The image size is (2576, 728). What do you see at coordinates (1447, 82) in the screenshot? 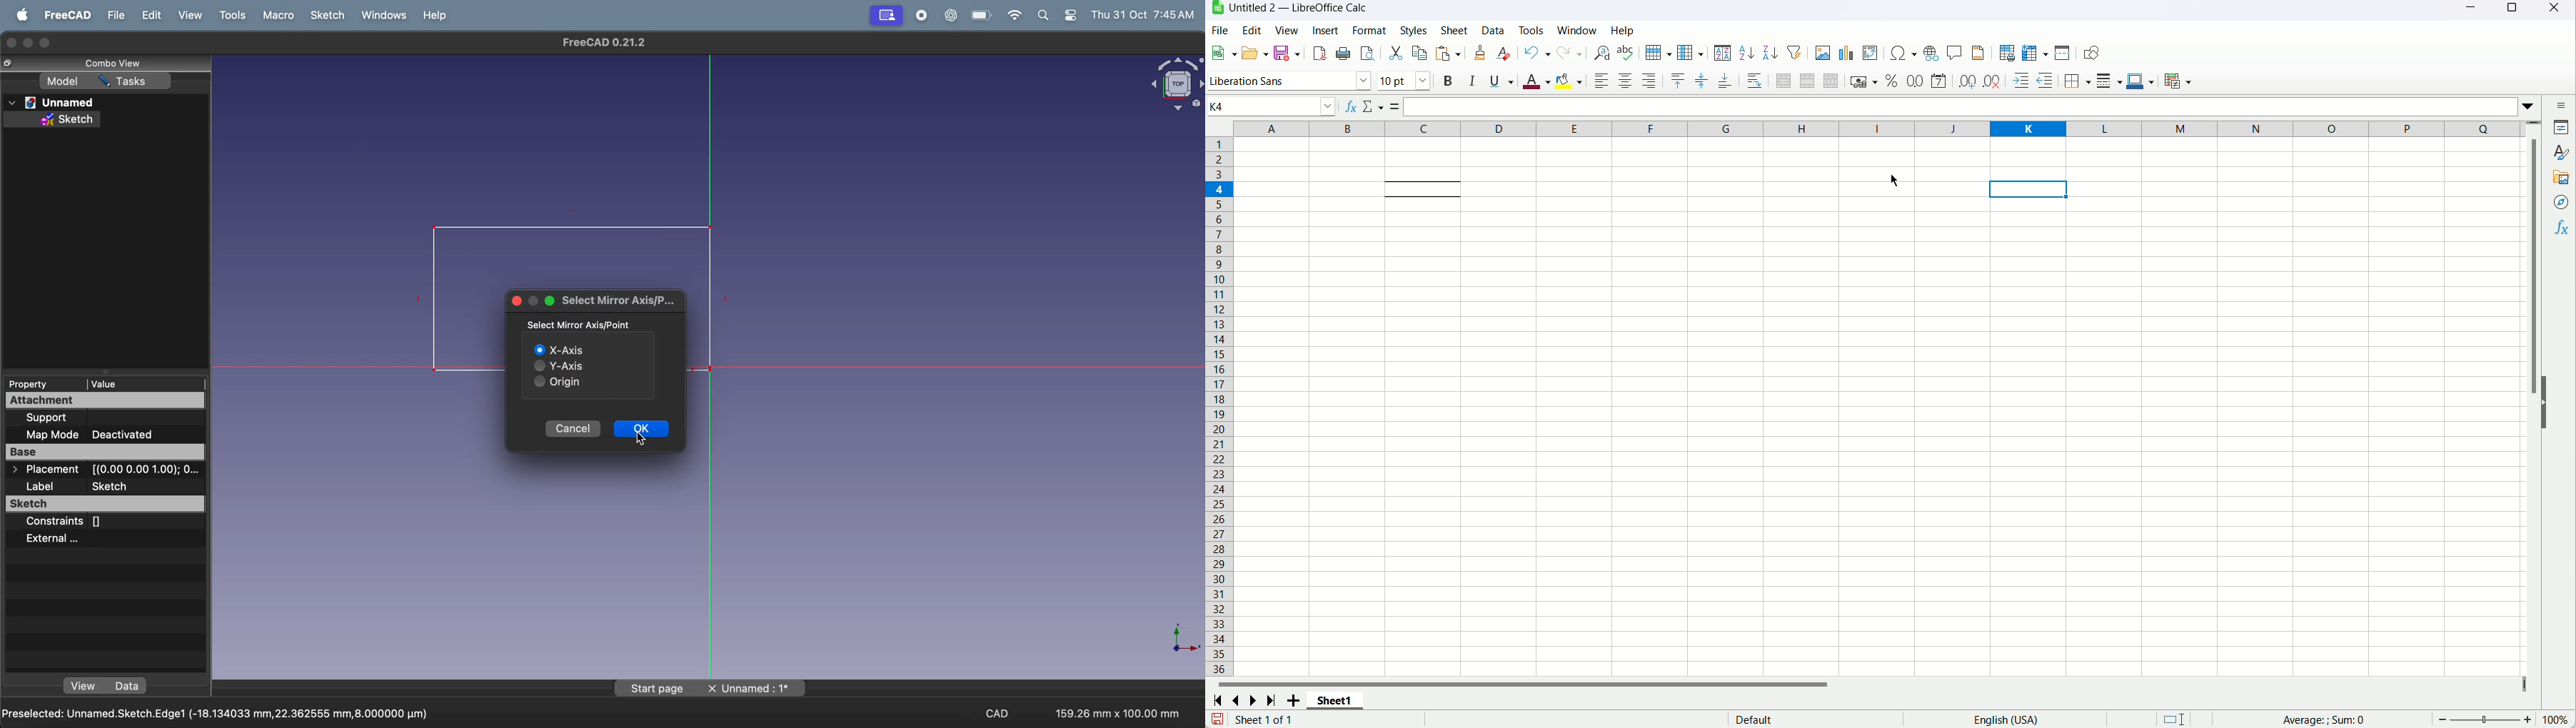
I see `Bold` at bounding box center [1447, 82].